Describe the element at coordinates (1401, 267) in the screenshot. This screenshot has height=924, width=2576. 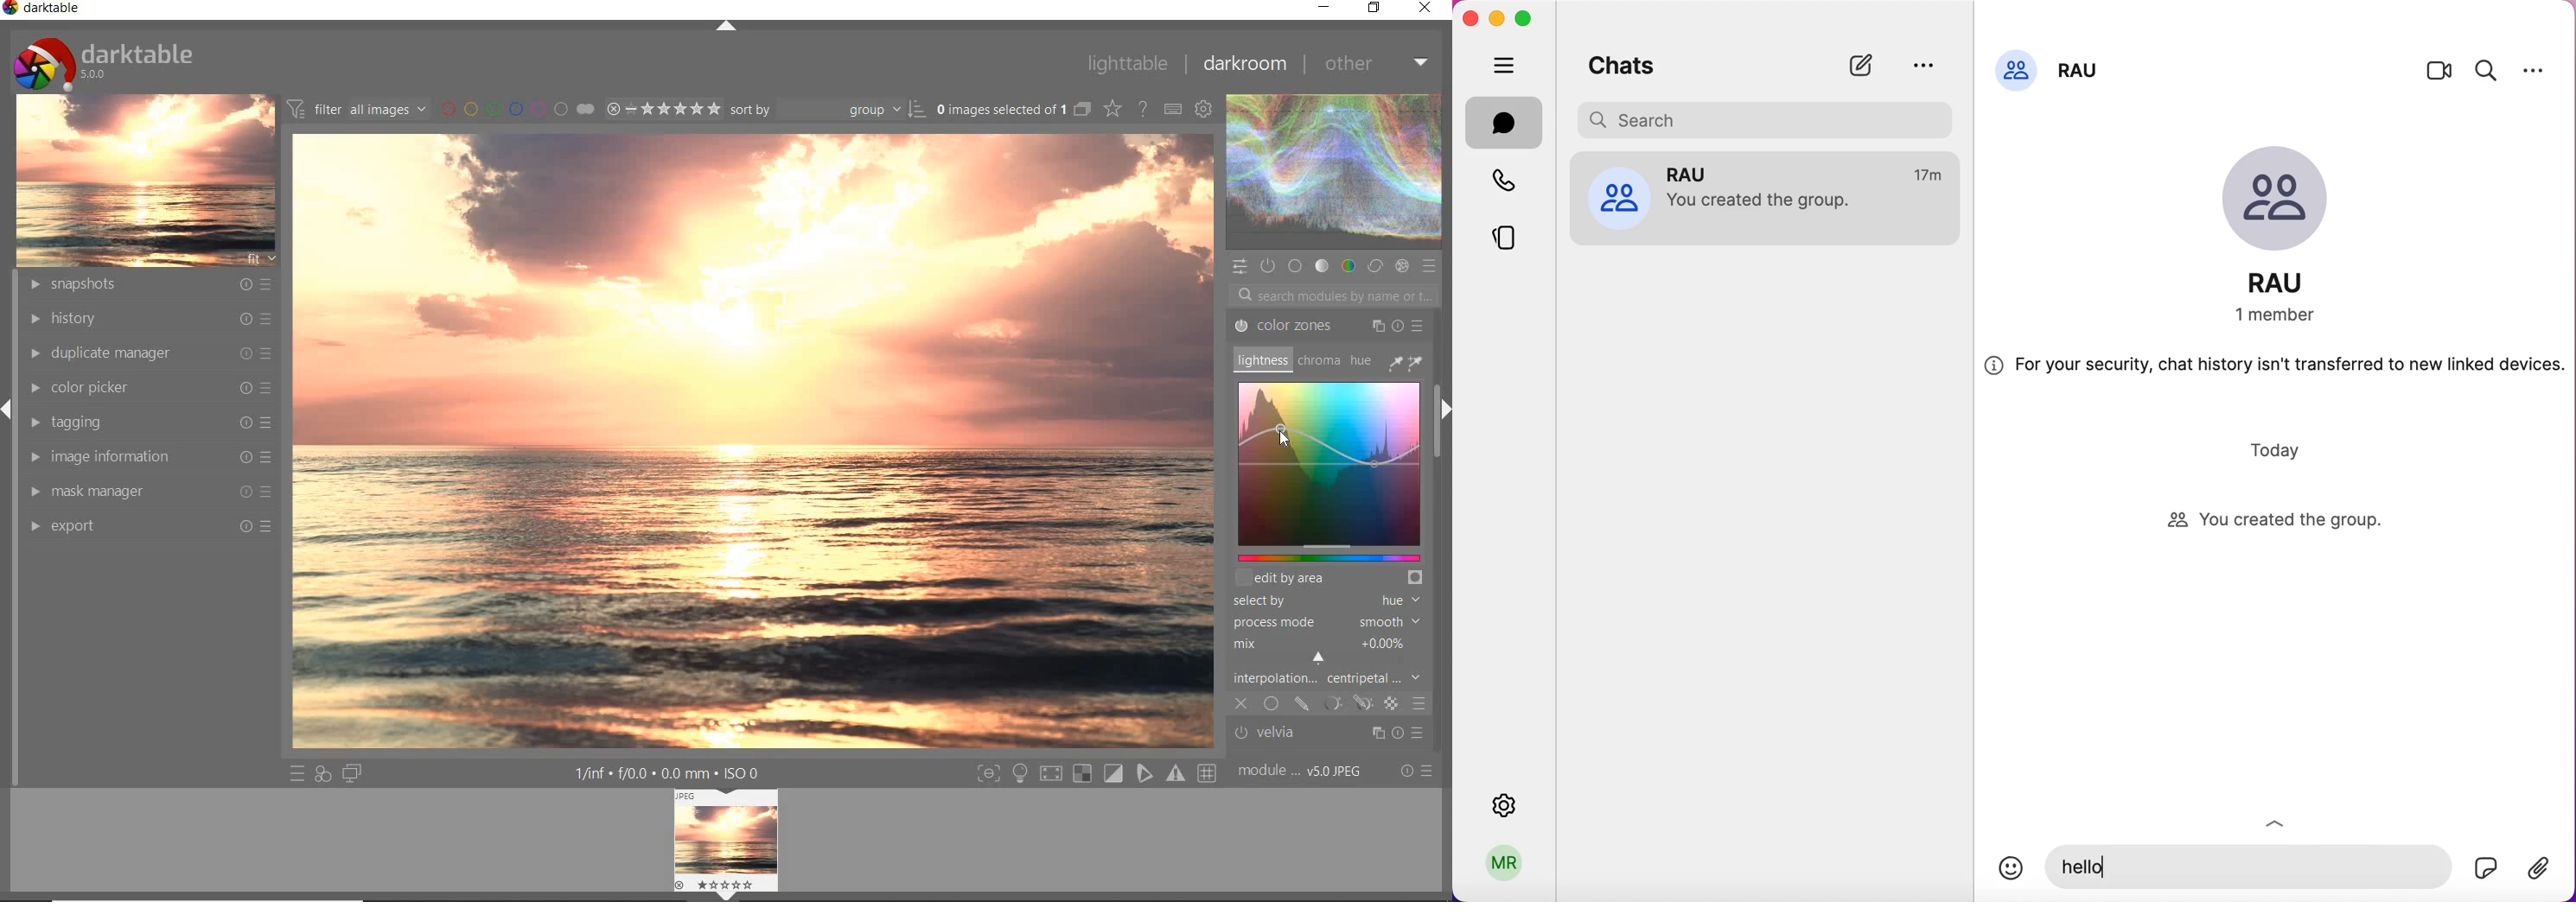
I see `EFFECT` at that location.